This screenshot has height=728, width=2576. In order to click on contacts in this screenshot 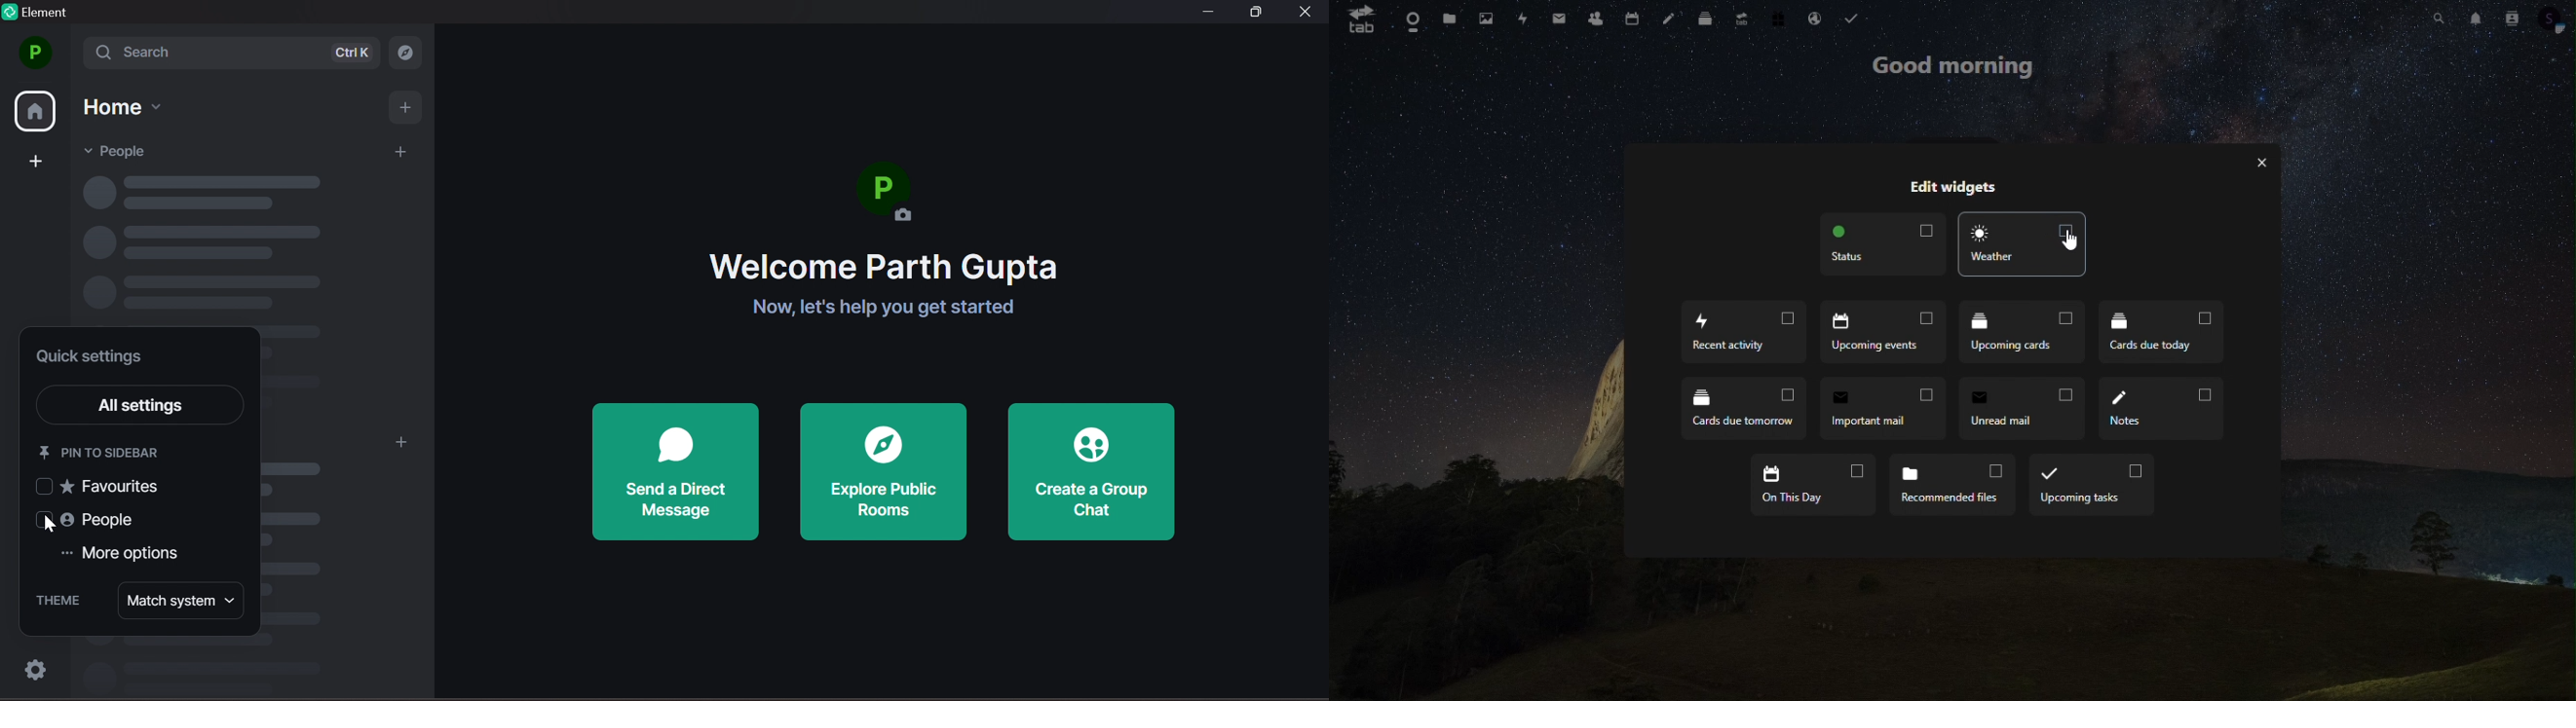, I will do `click(2508, 18)`.